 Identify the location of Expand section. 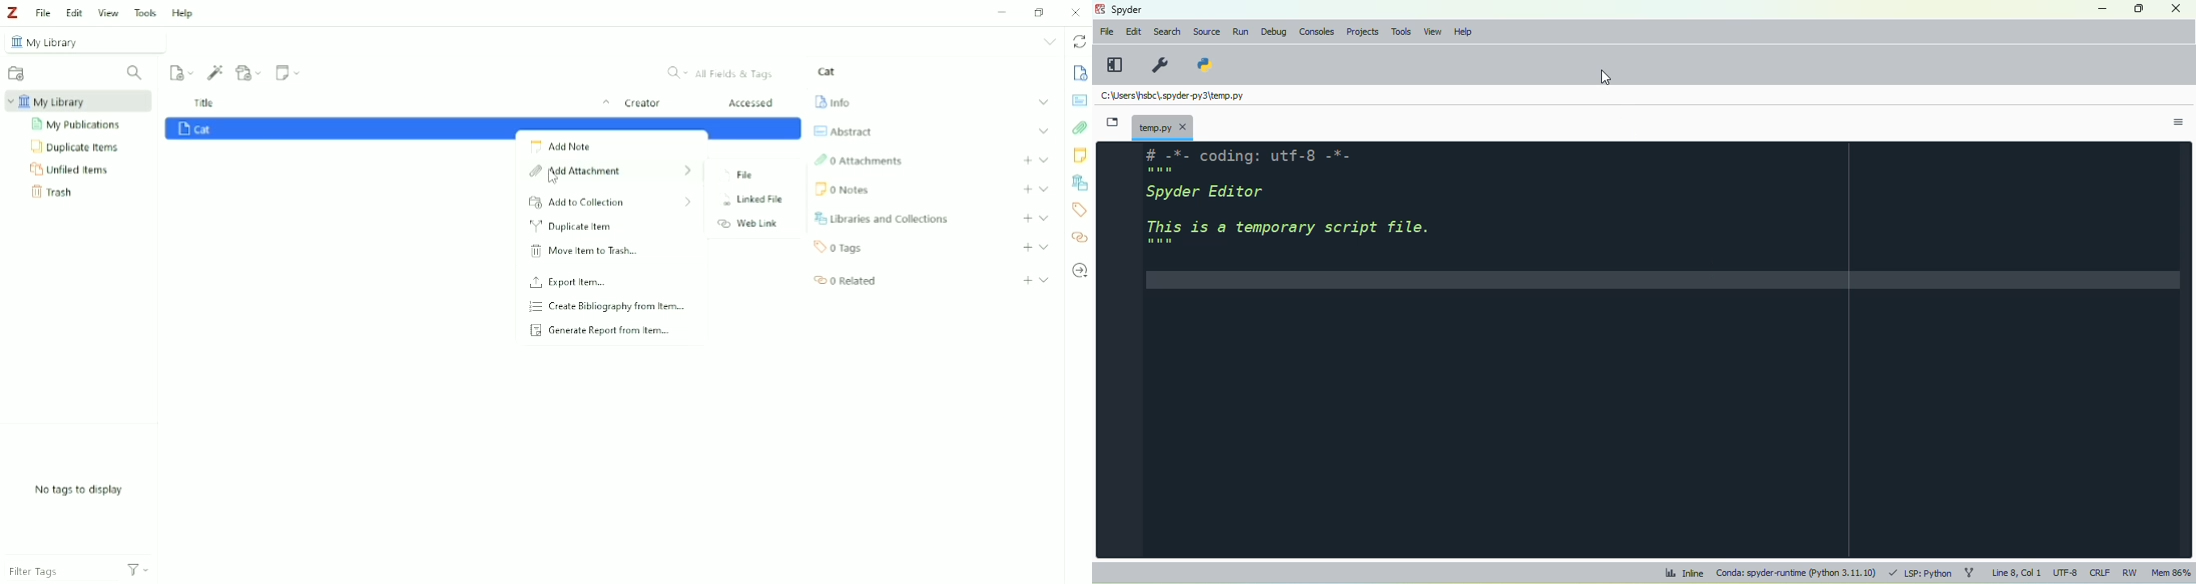
(1045, 279).